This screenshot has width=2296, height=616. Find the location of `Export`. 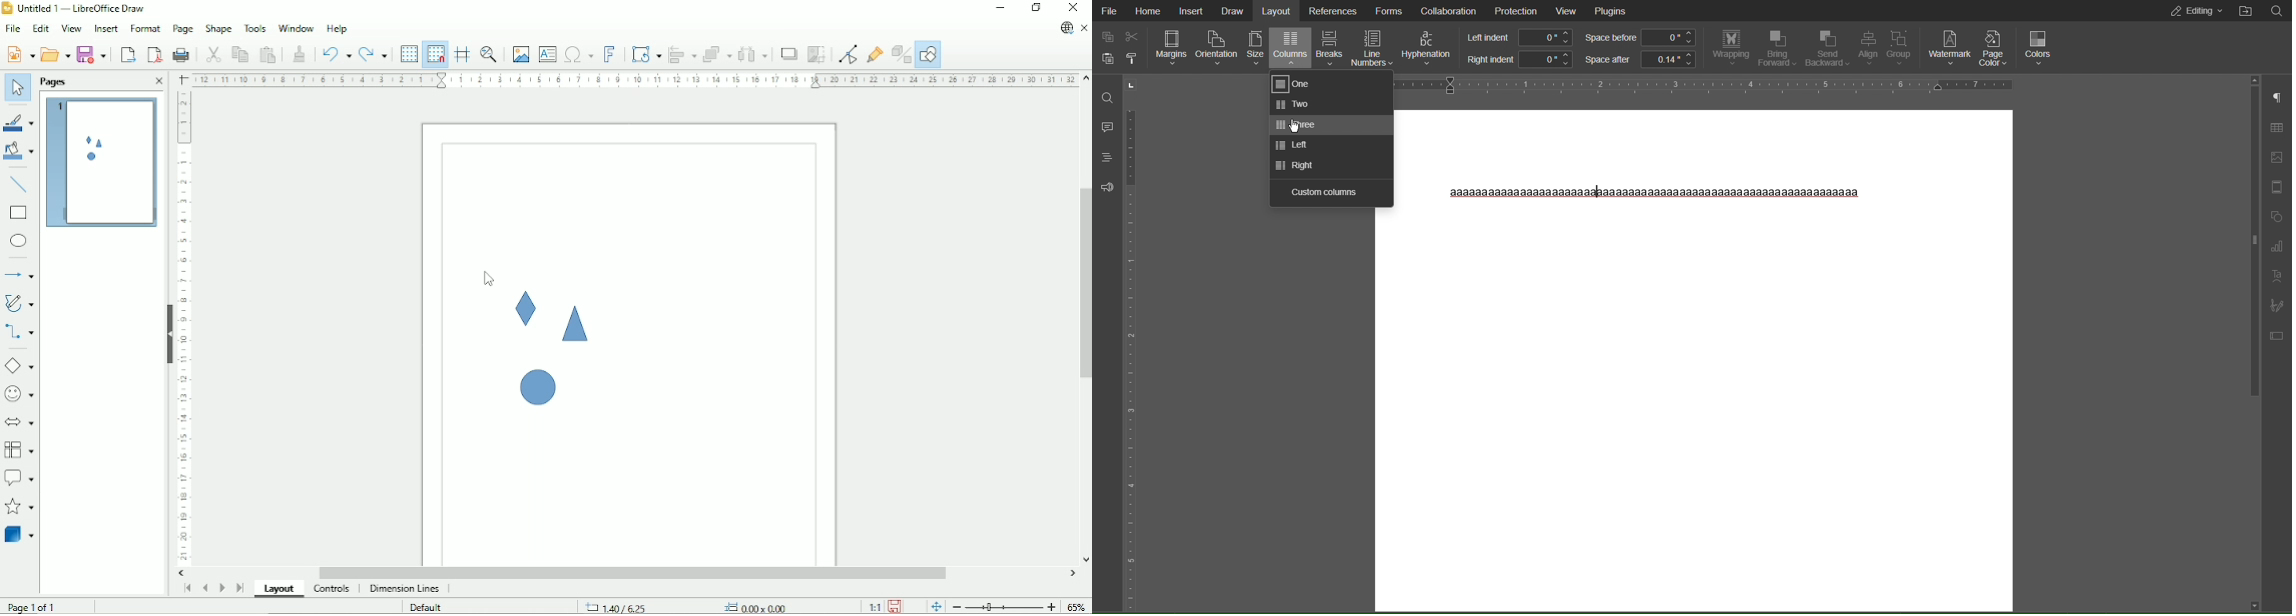

Export is located at coordinates (127, 54).